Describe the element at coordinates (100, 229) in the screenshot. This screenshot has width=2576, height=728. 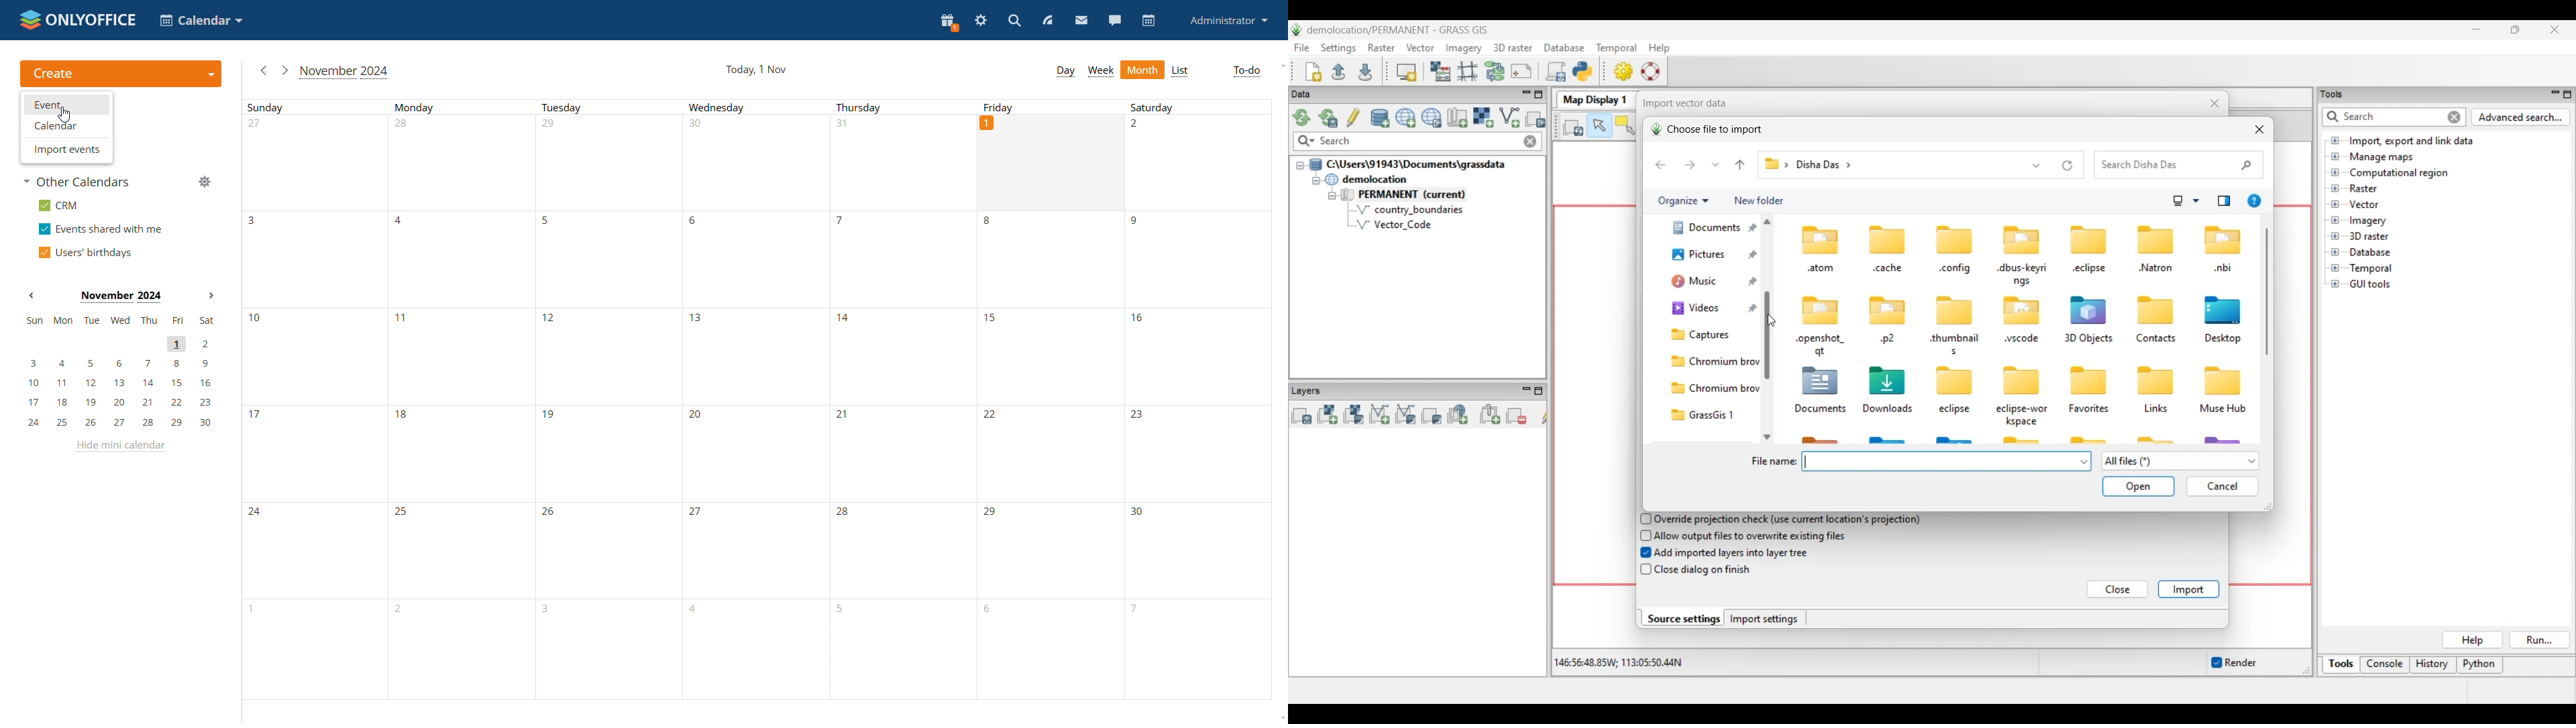
I see `events shared with me` at that location.